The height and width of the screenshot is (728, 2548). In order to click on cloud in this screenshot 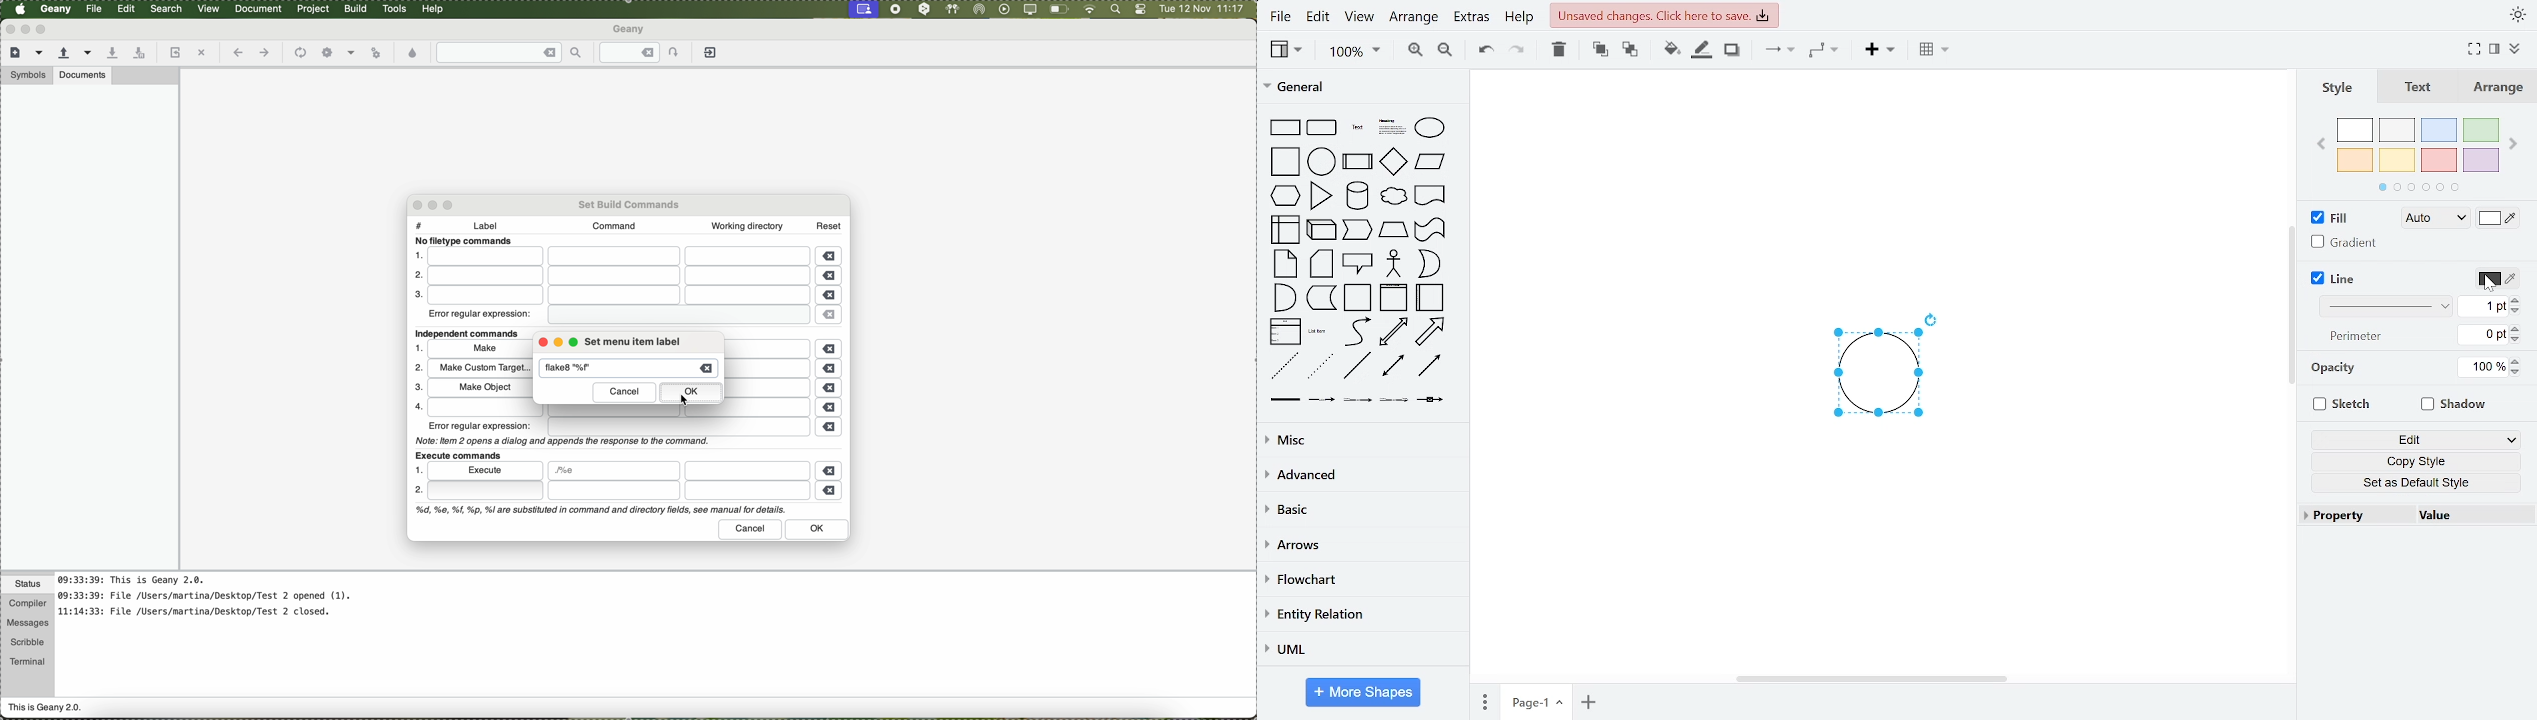, I will do `click(1393, 199)`.